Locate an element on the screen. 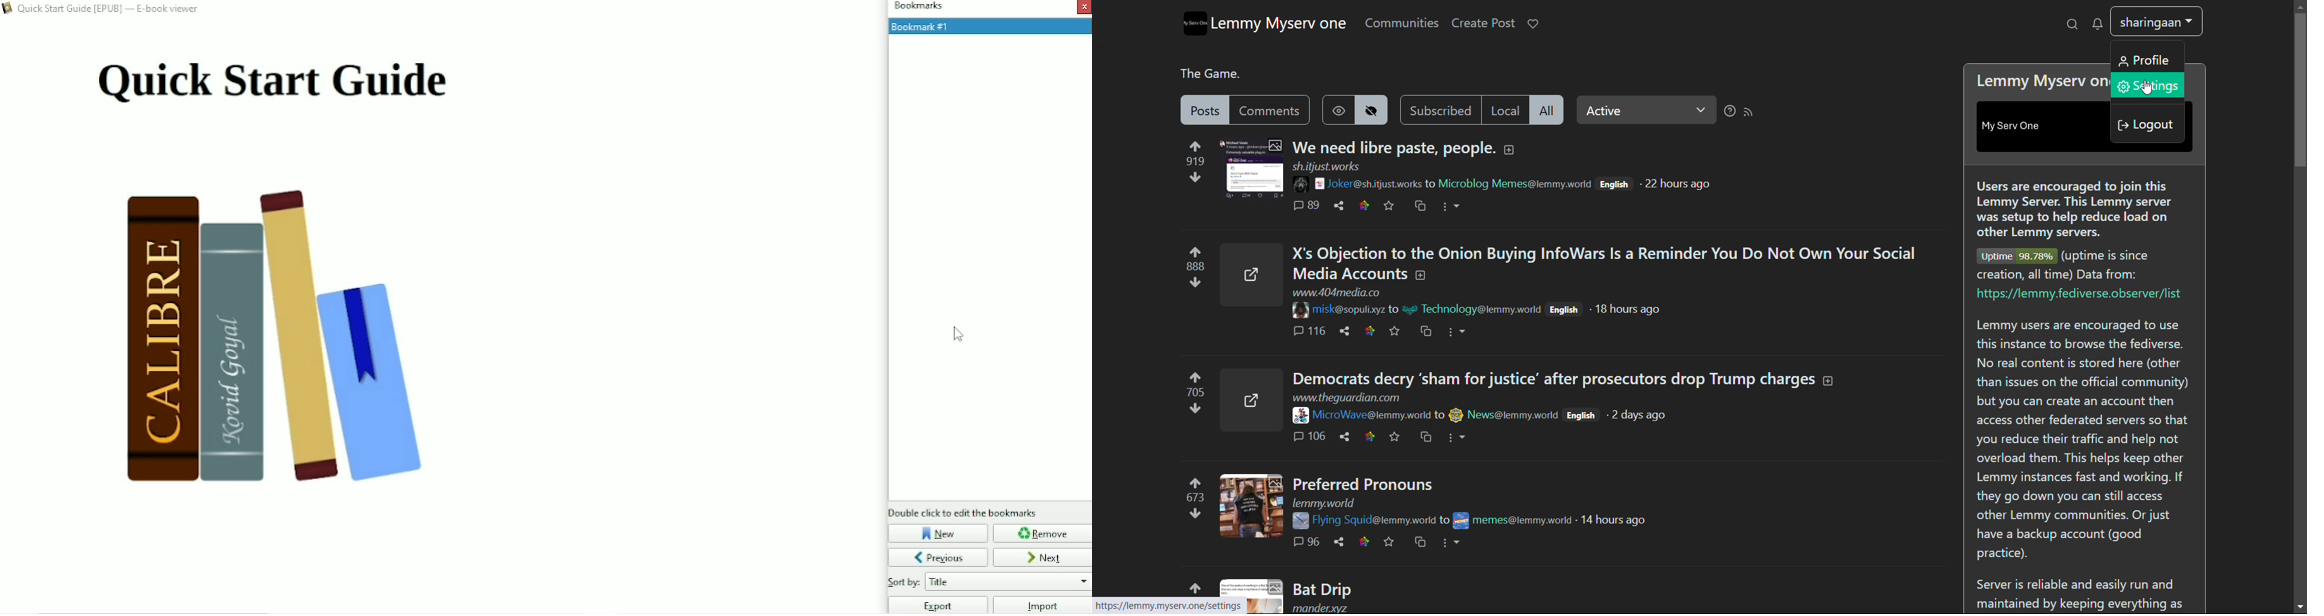 Image resolution: width=2324 pixels, height=616 pixels. upvotes is located at coordinates (1191, 590).